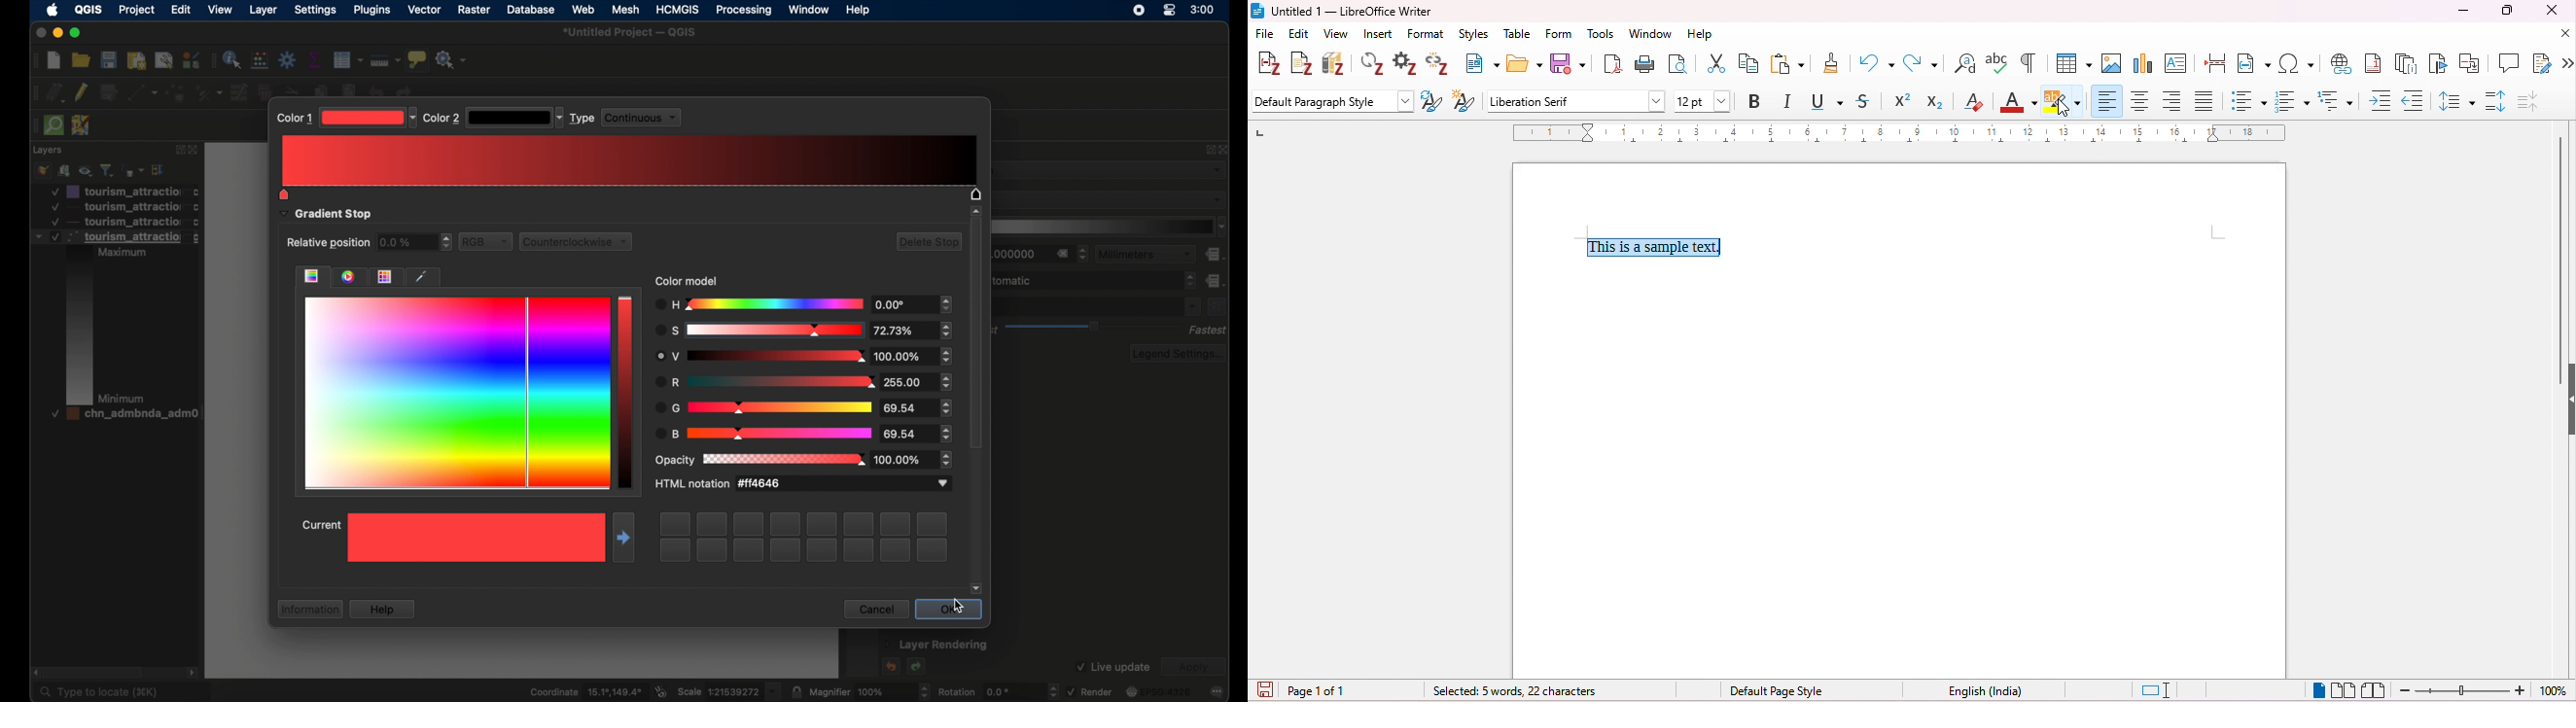 The width and height of the screenshot is (2576, 728). I want to click on font size, so click(1704, 101).